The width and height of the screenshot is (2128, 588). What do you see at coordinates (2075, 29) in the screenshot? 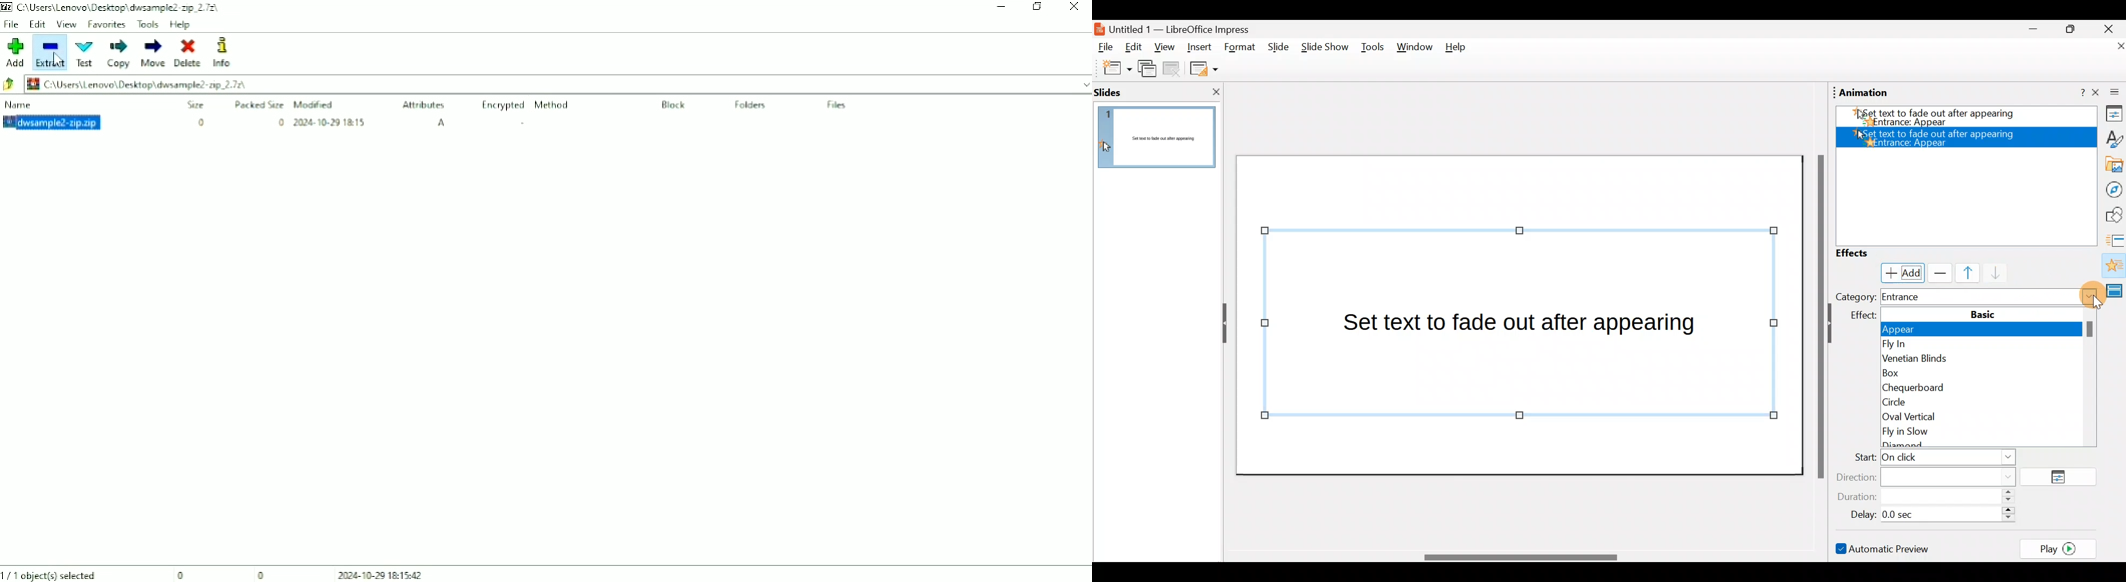
I see `Maximise` at bounding box center [2075, 29].